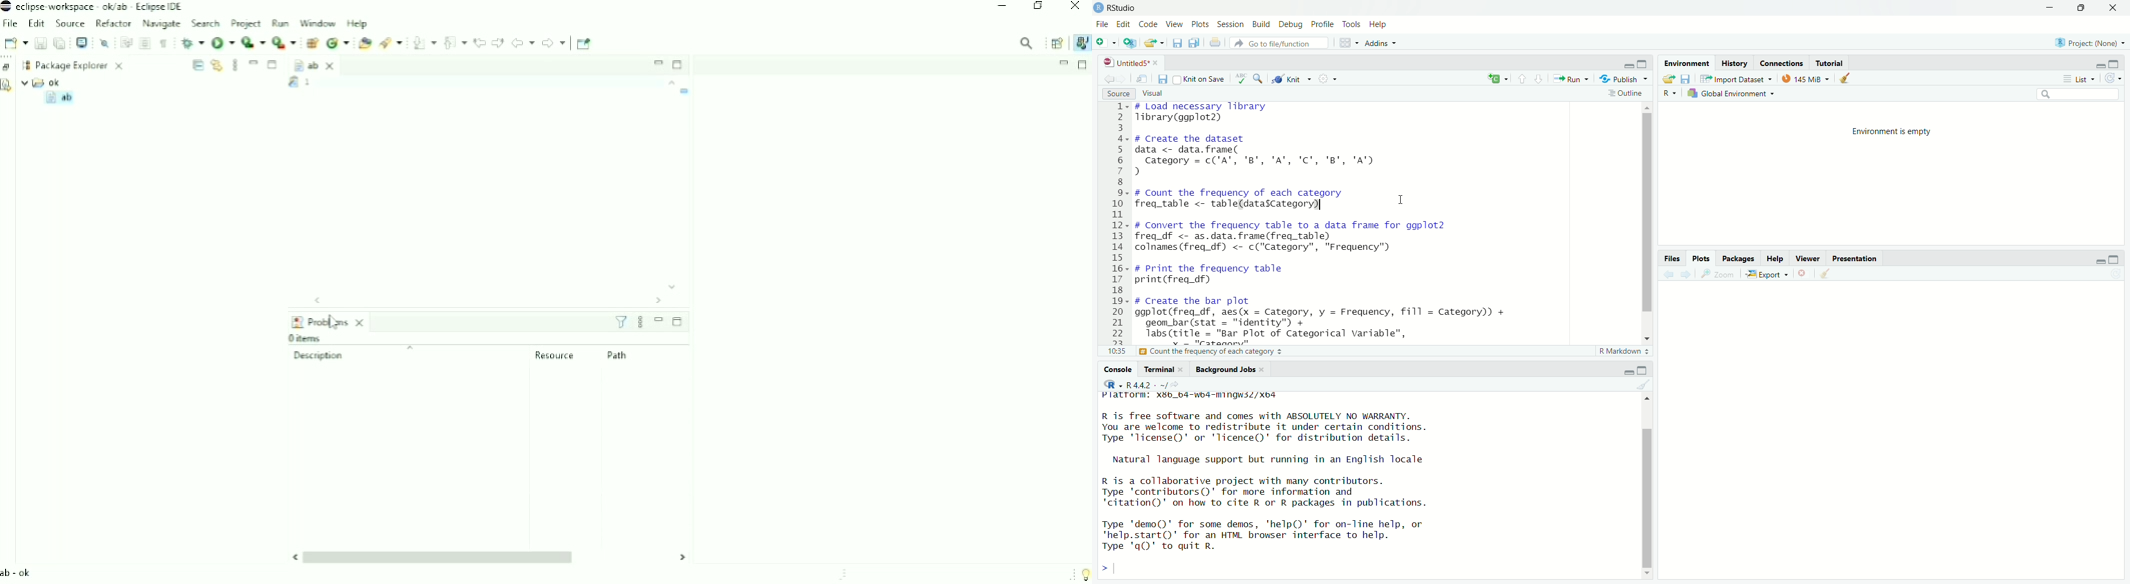 This screenshot has width=2156, height=588. Describe the element at coordinates (1688, 63) in the screenshot. I see `environment` at that location.